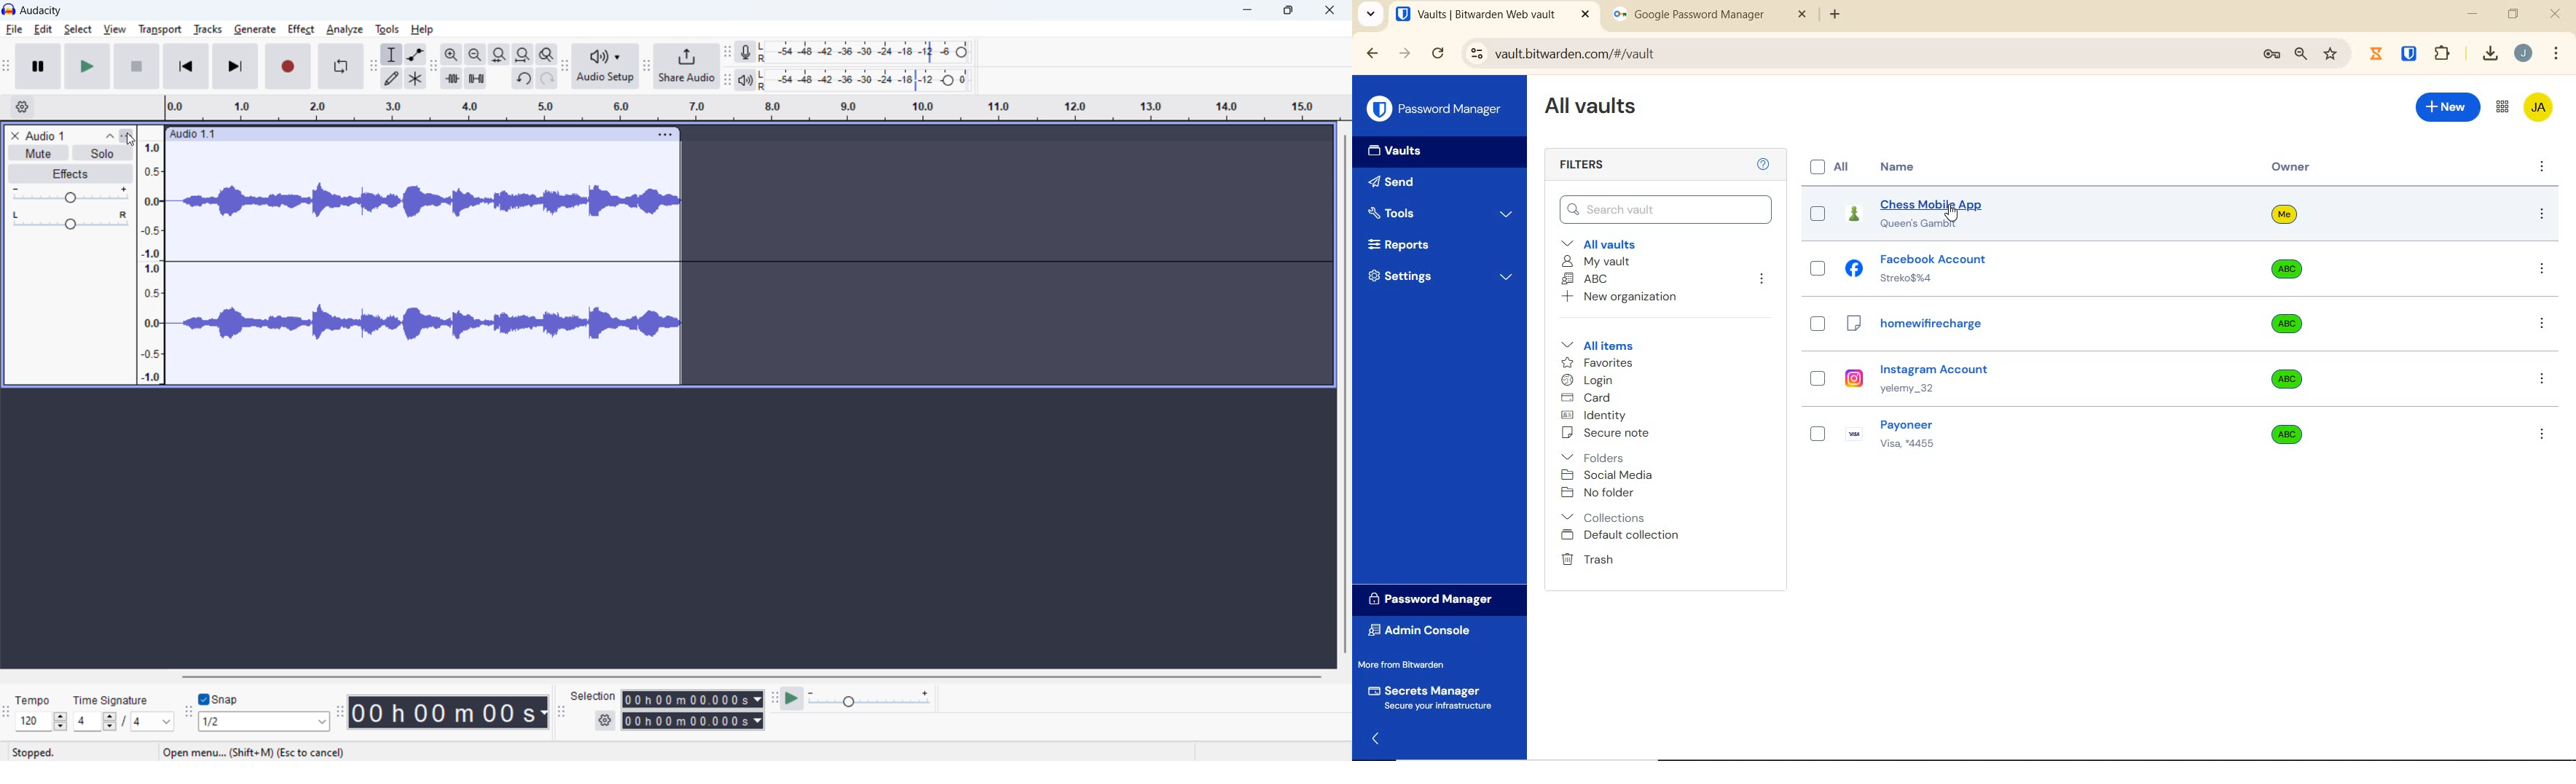 This screenshot has width=2576, height=784. I want to click on social media, so click(1608, 475).